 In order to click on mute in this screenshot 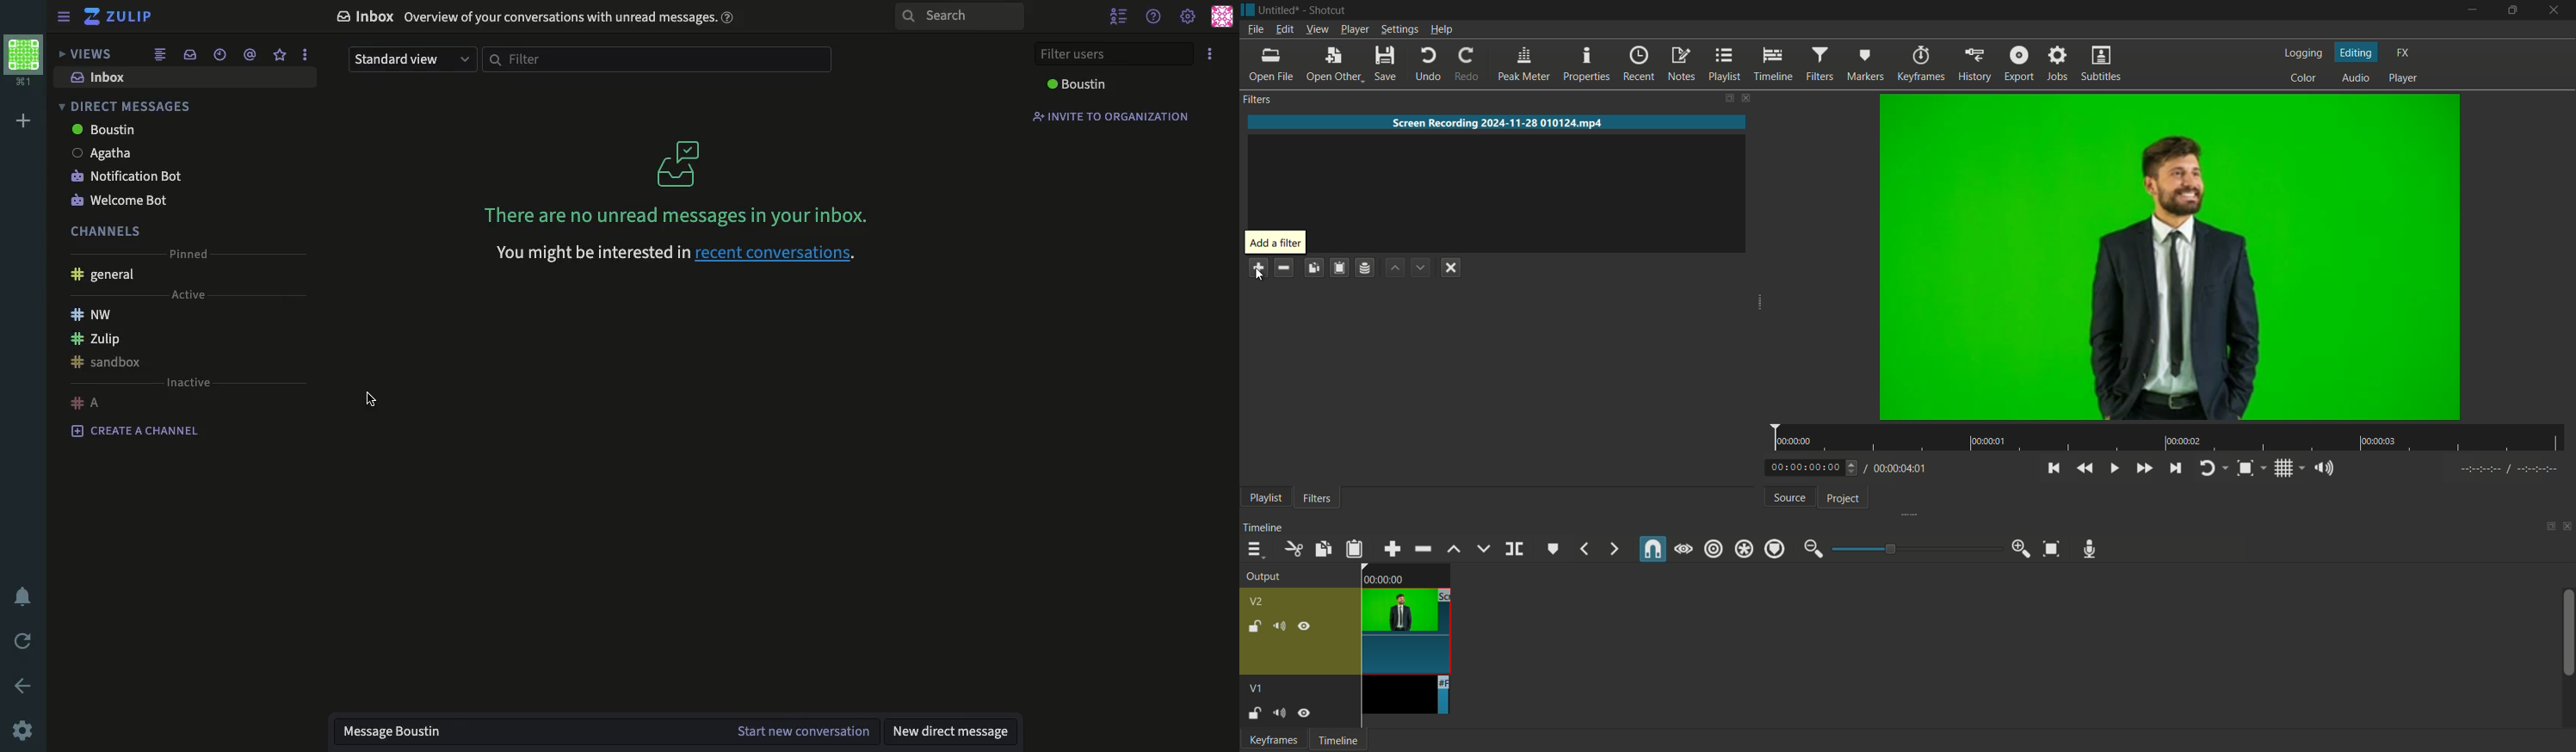, I will do `click(1278, 712)`.